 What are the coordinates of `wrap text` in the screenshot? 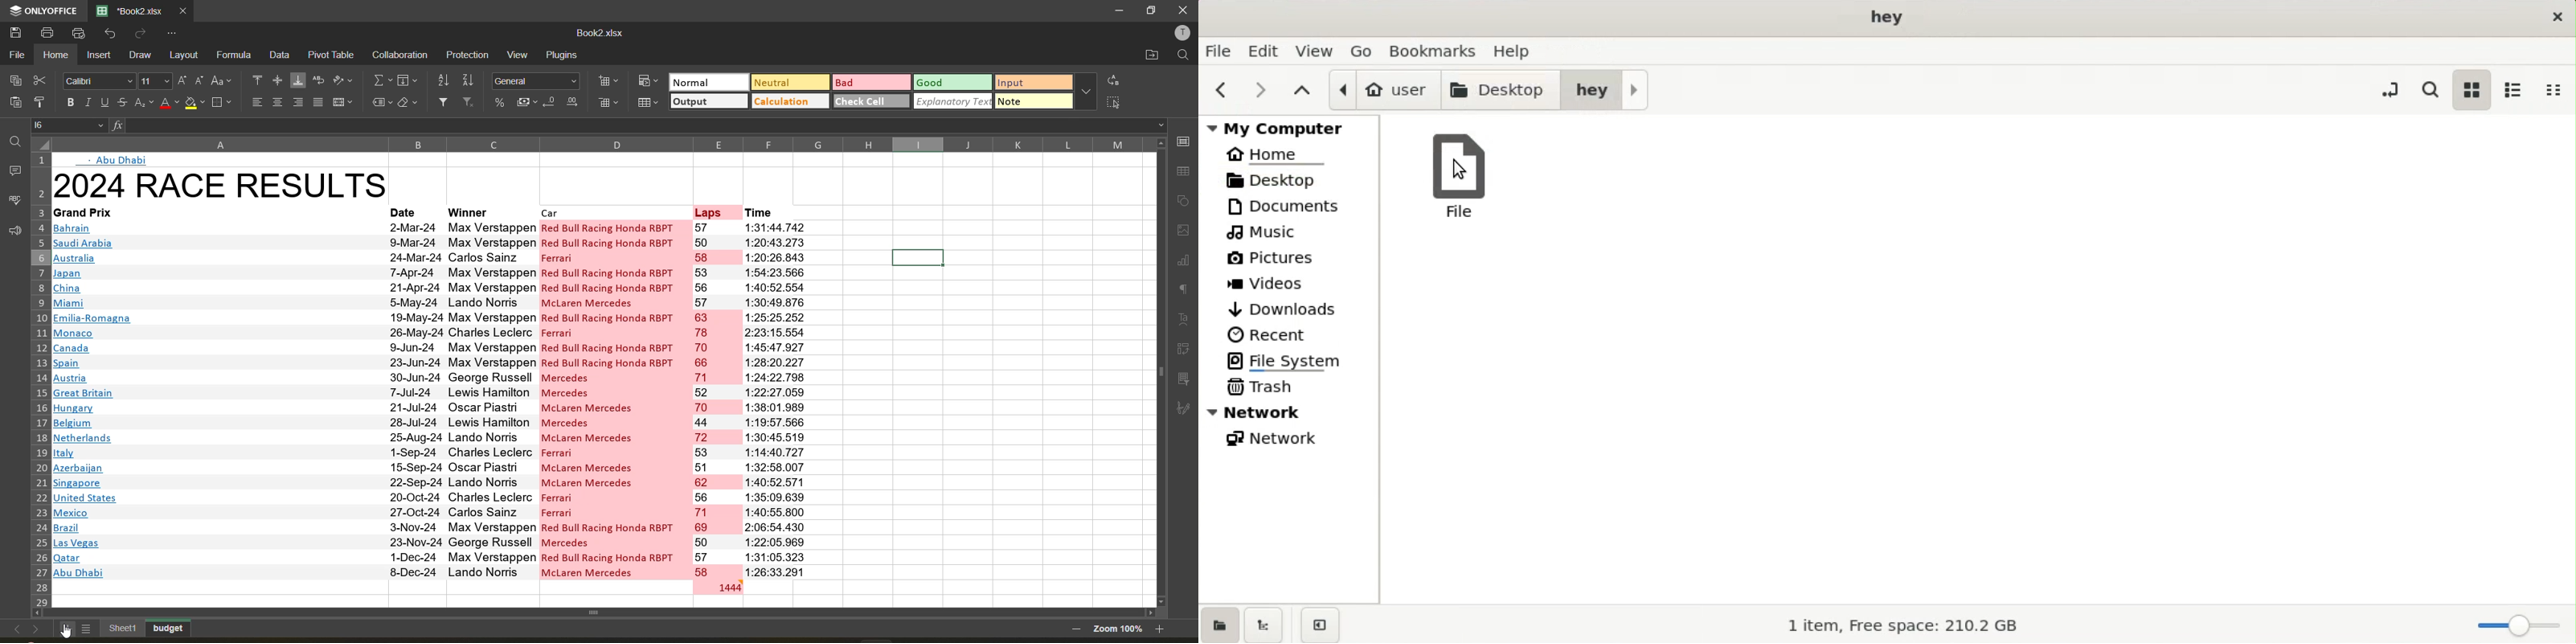 It's located at (321, 81).